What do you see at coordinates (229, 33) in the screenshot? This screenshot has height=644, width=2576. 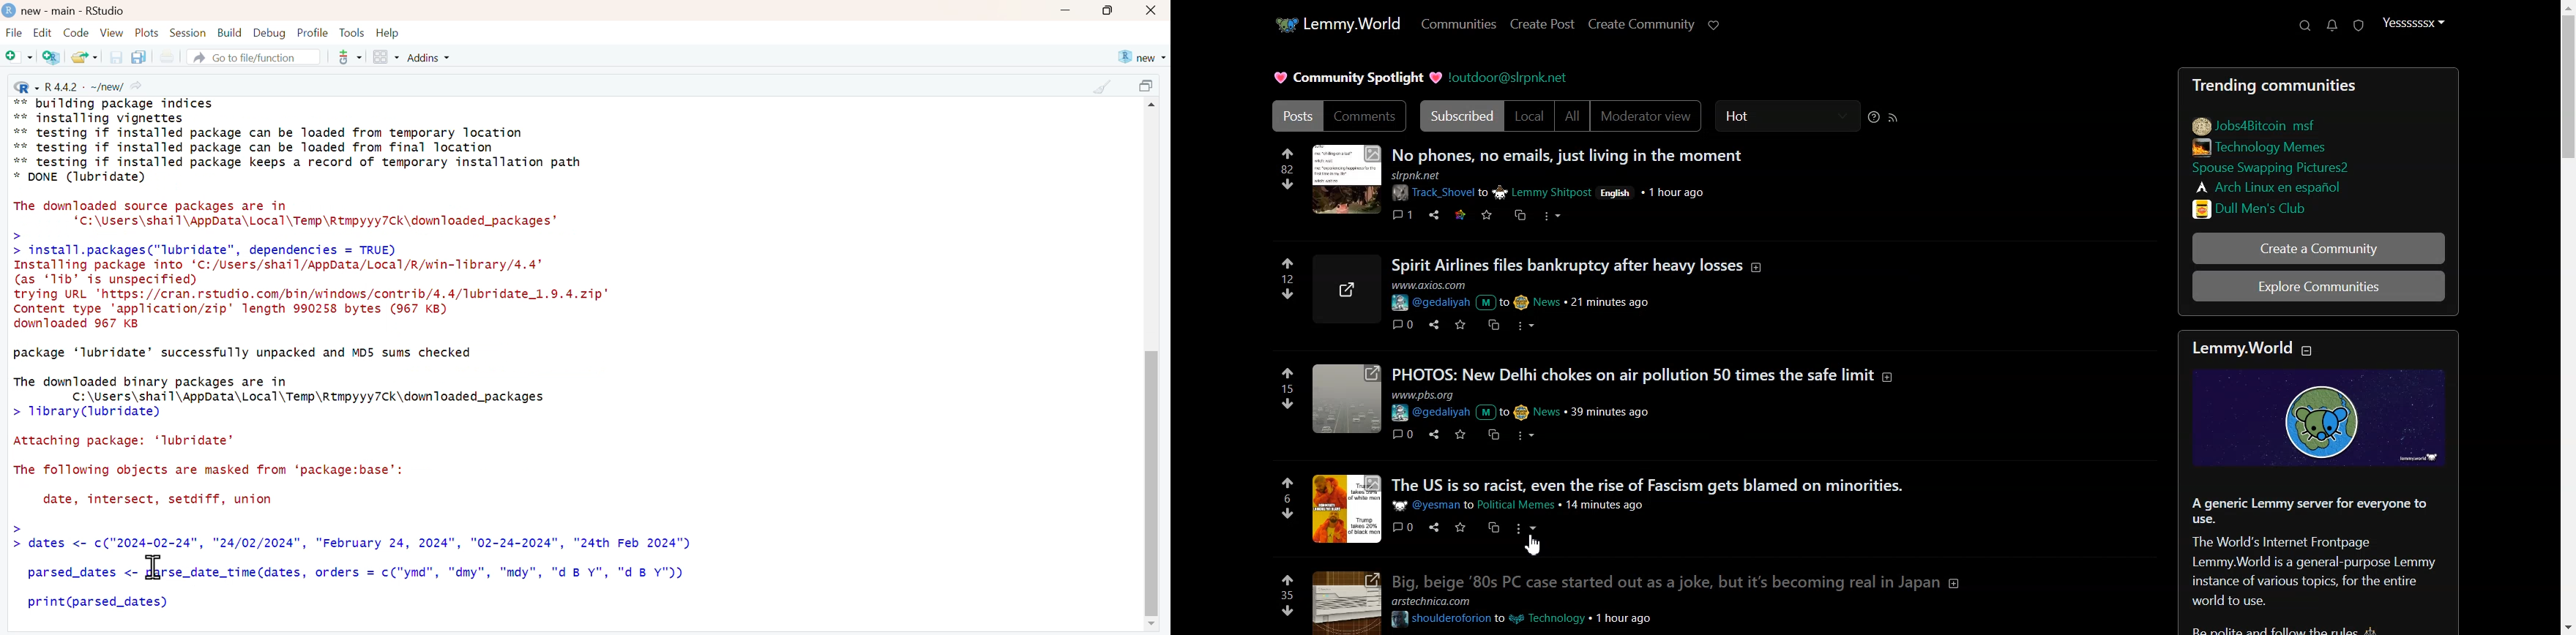 I see `Build` at bounding box center [229, 33].